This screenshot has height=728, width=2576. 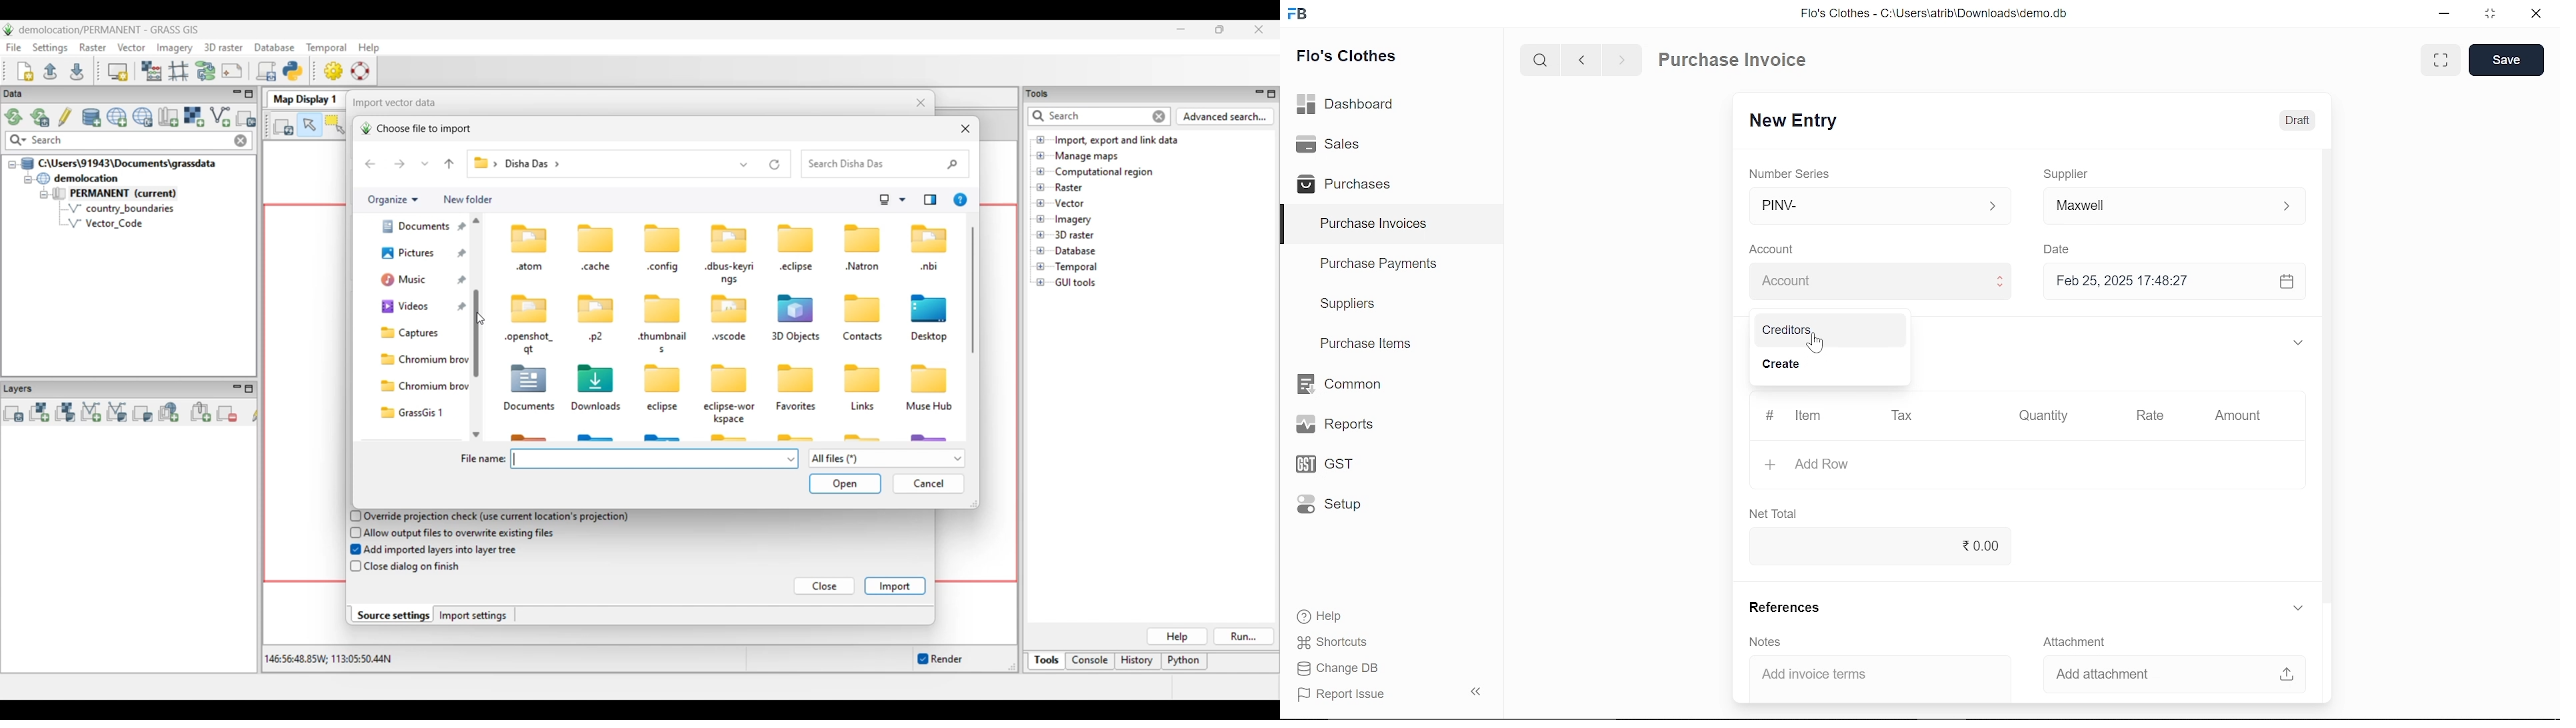 I want to click on Add invoice terms, so click(x=1870, y=675).